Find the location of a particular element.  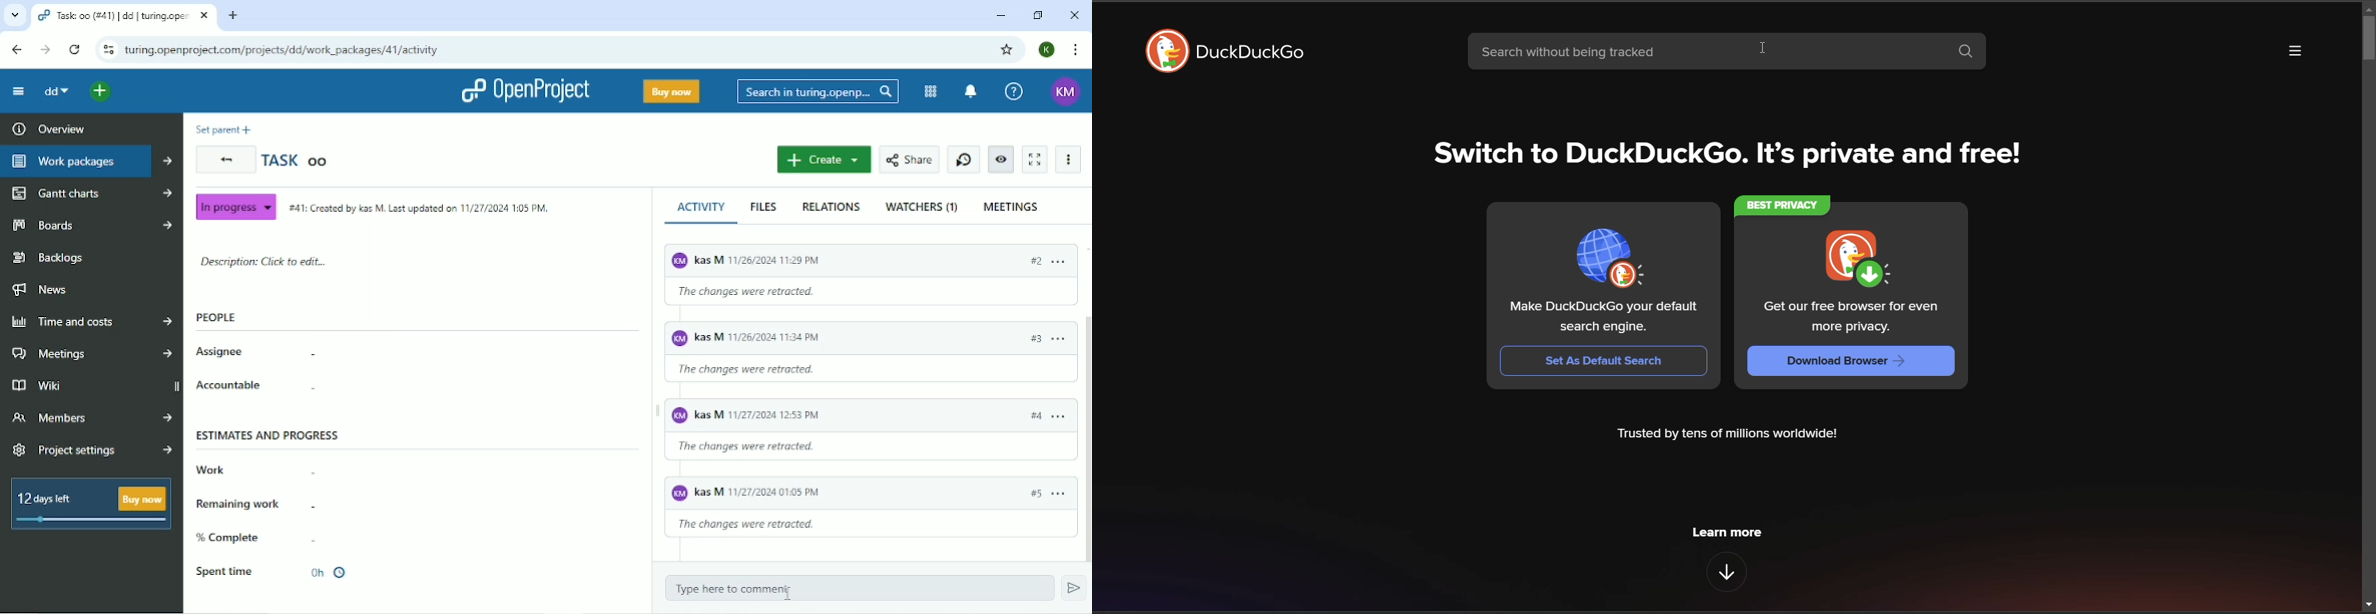

Vertical scrollbar is located at coordinates (1085, 435).